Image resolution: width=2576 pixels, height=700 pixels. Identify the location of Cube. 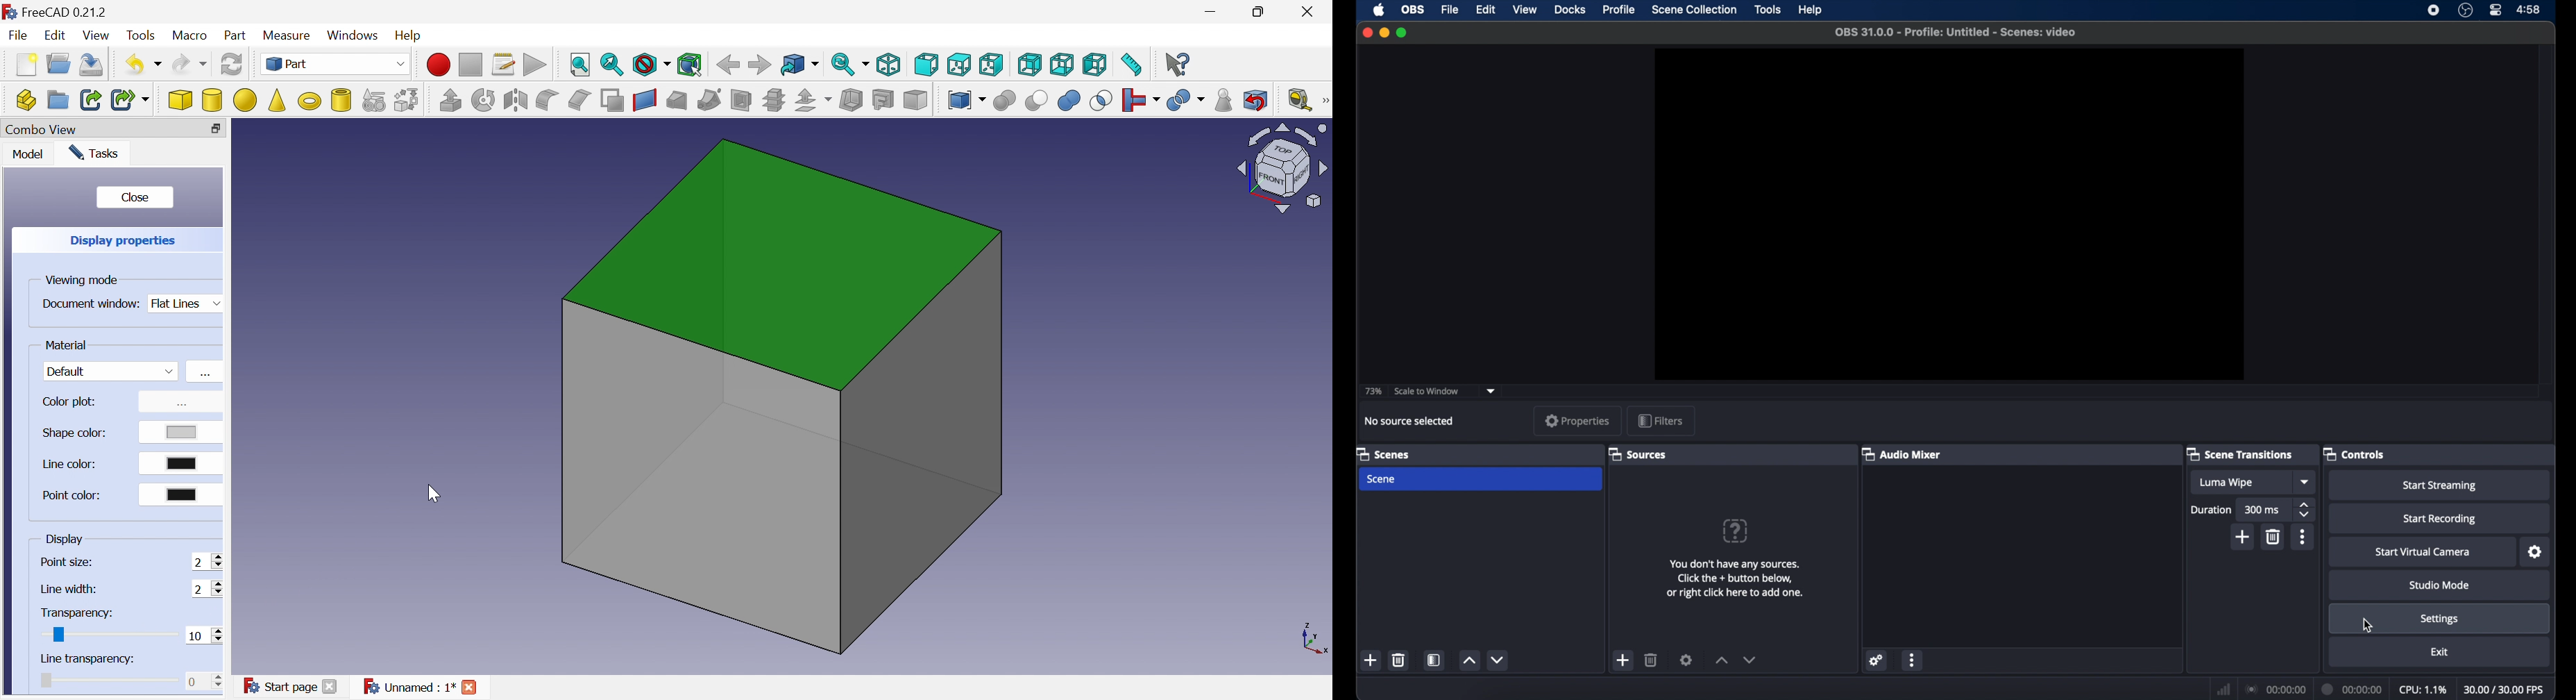
(781, 395).